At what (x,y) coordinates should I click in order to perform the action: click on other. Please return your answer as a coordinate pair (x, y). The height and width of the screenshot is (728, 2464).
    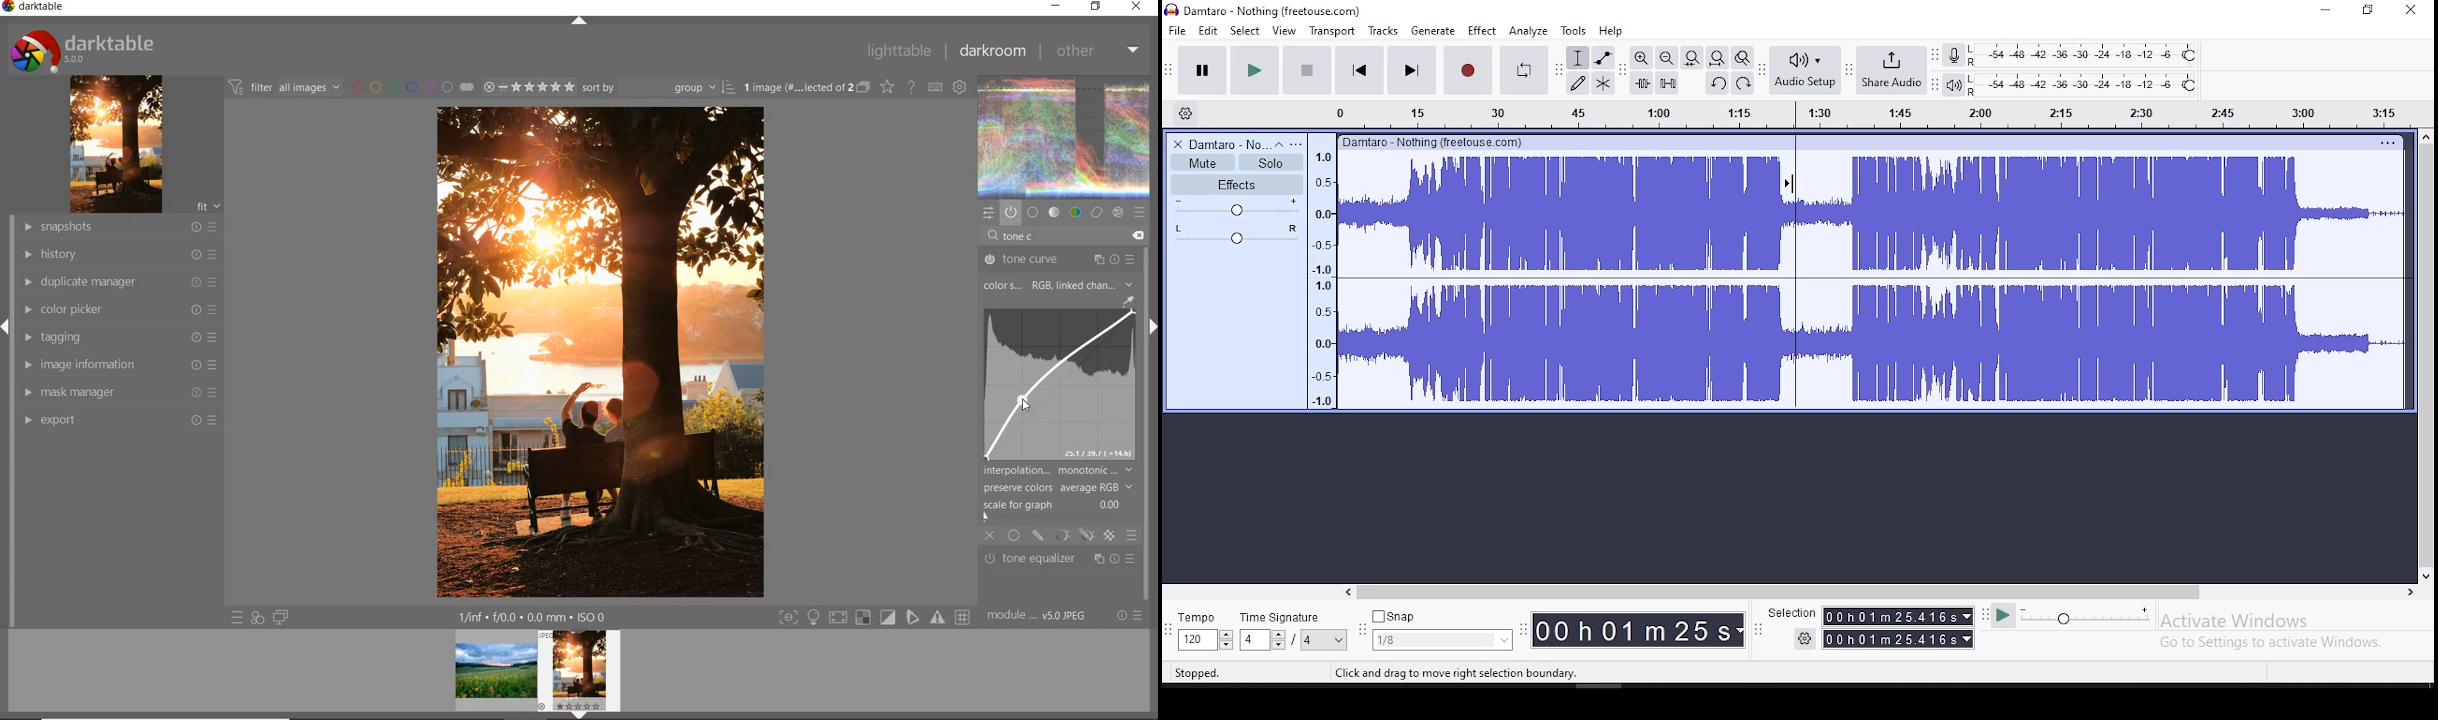
    Looking at the image, I should click on (1095, 50).